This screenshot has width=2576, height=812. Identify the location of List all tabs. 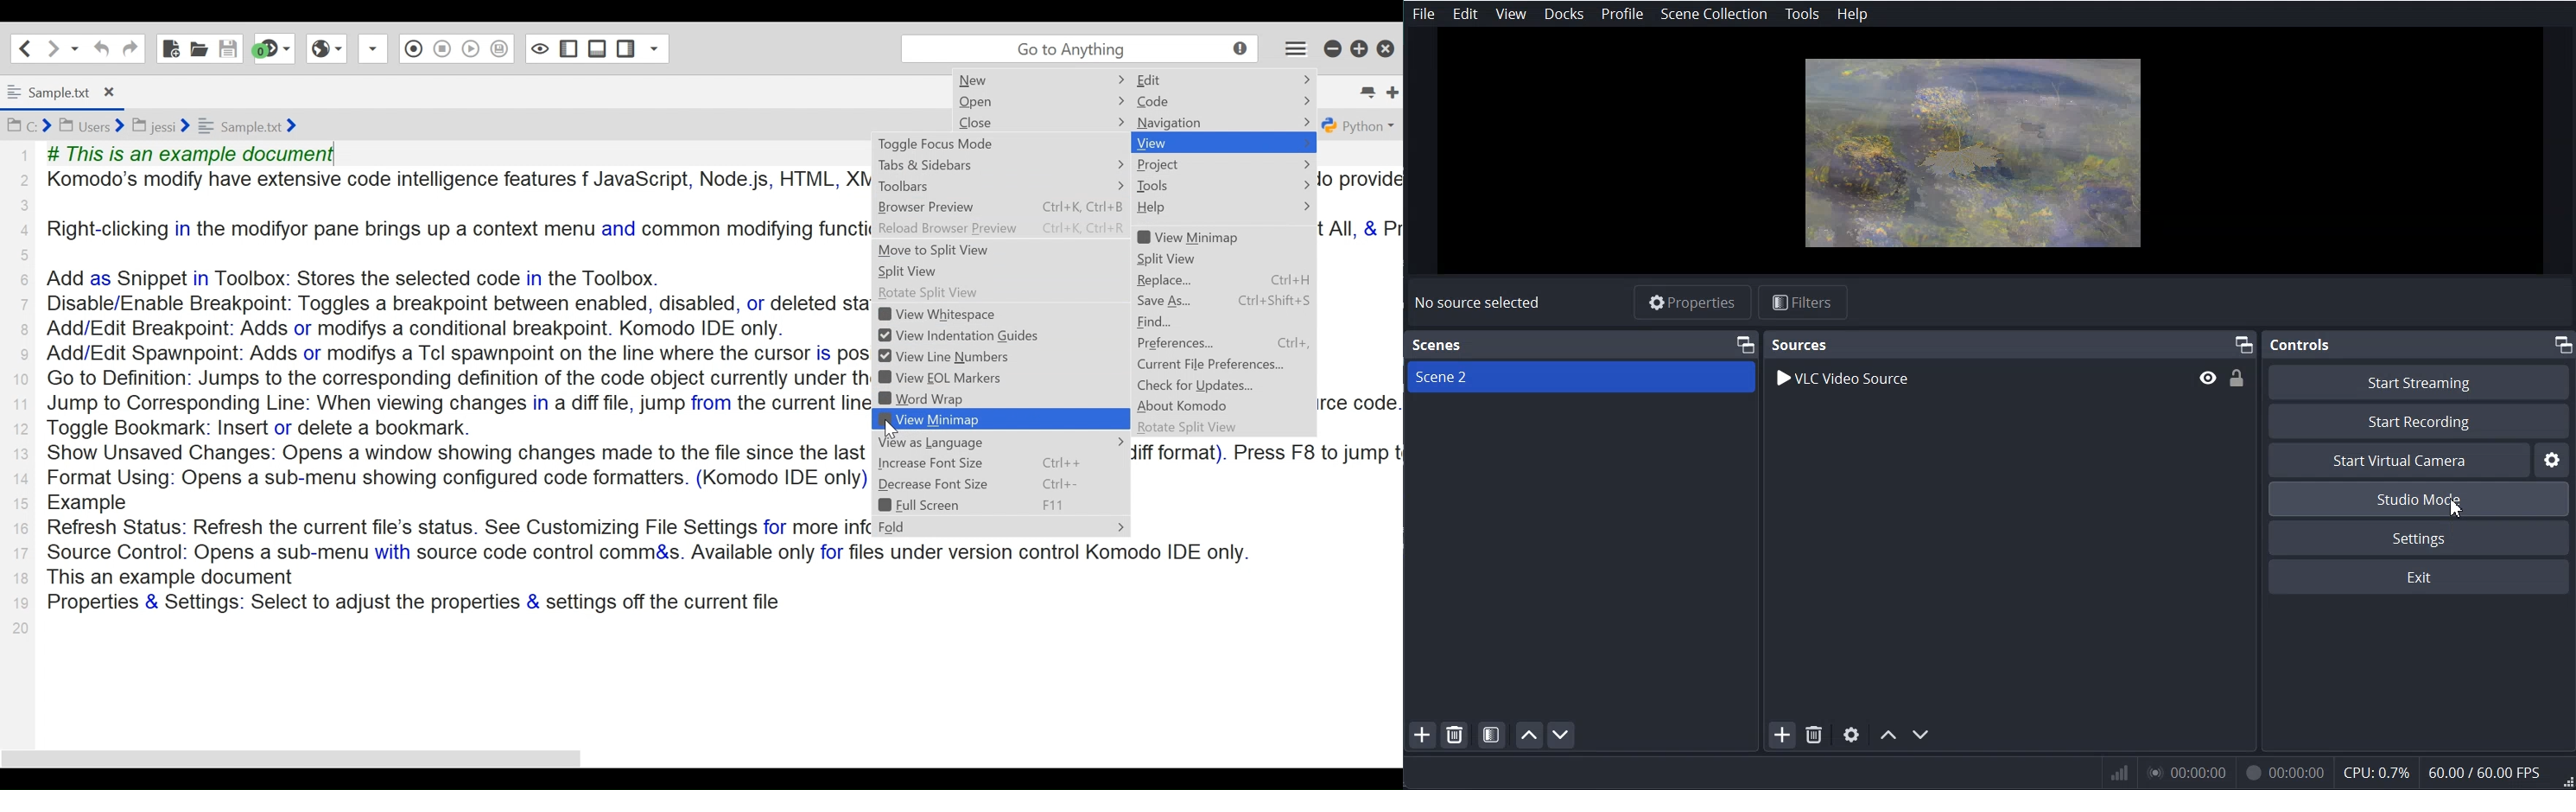
(1363, 90).